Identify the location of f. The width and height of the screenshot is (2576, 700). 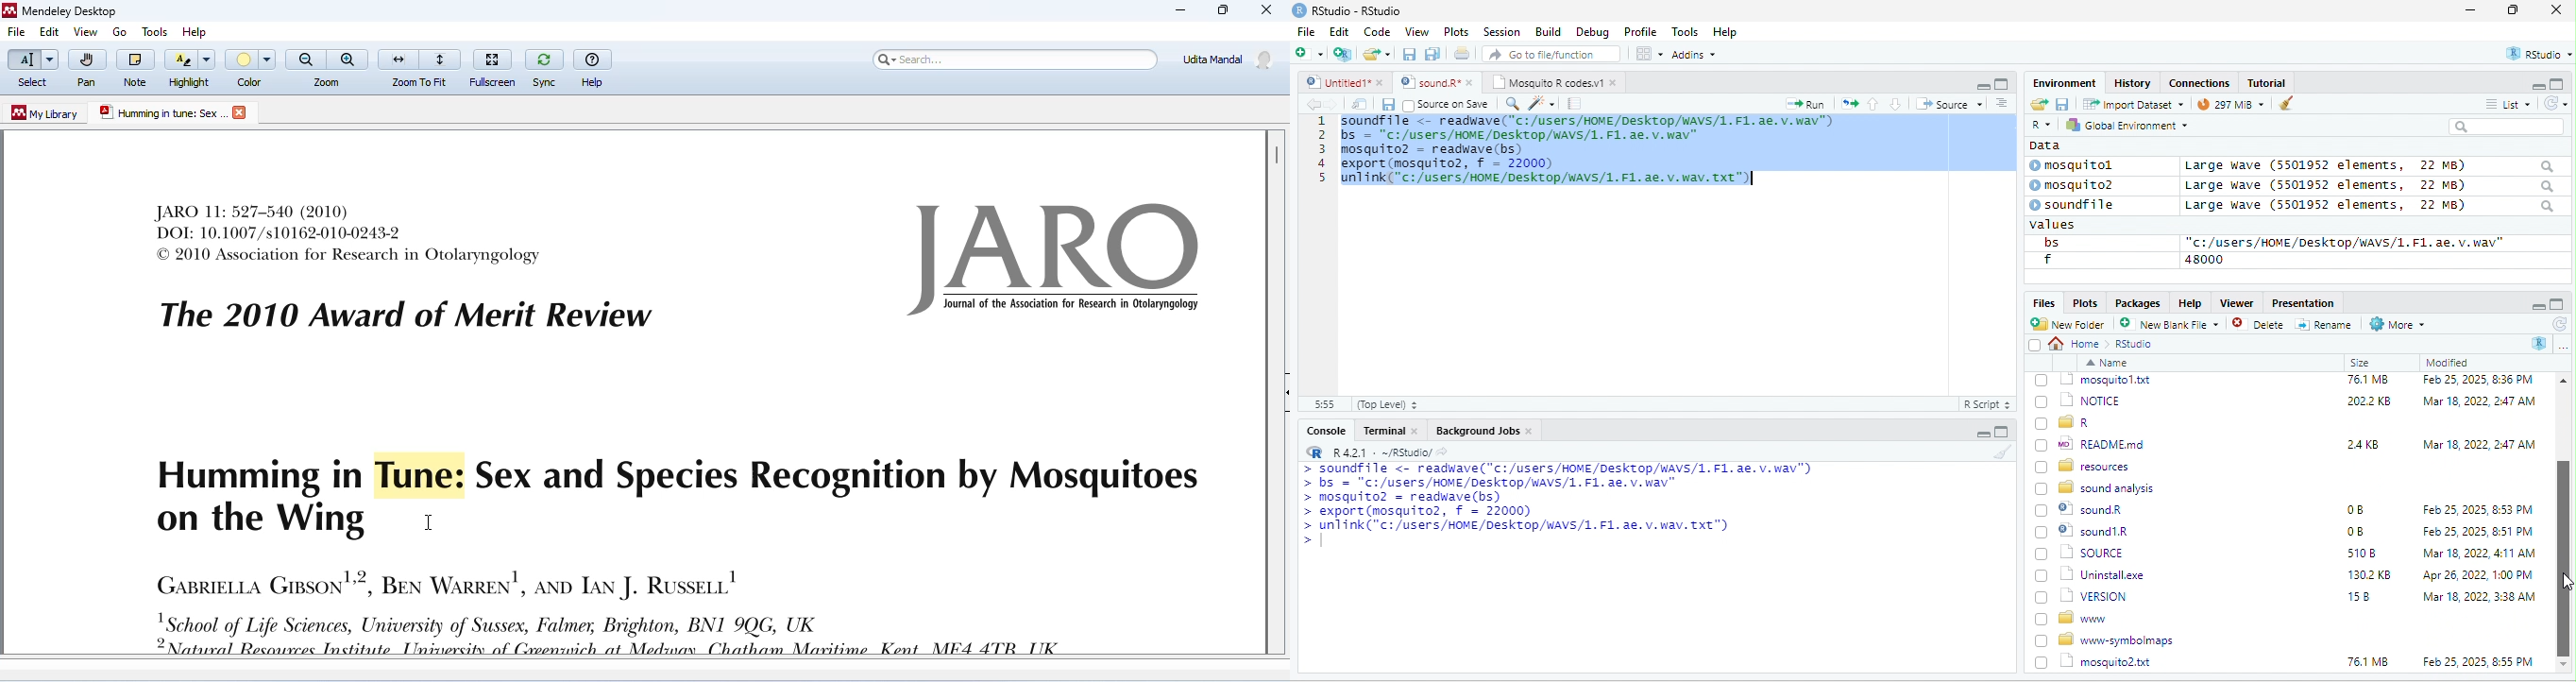
(2047, 260).